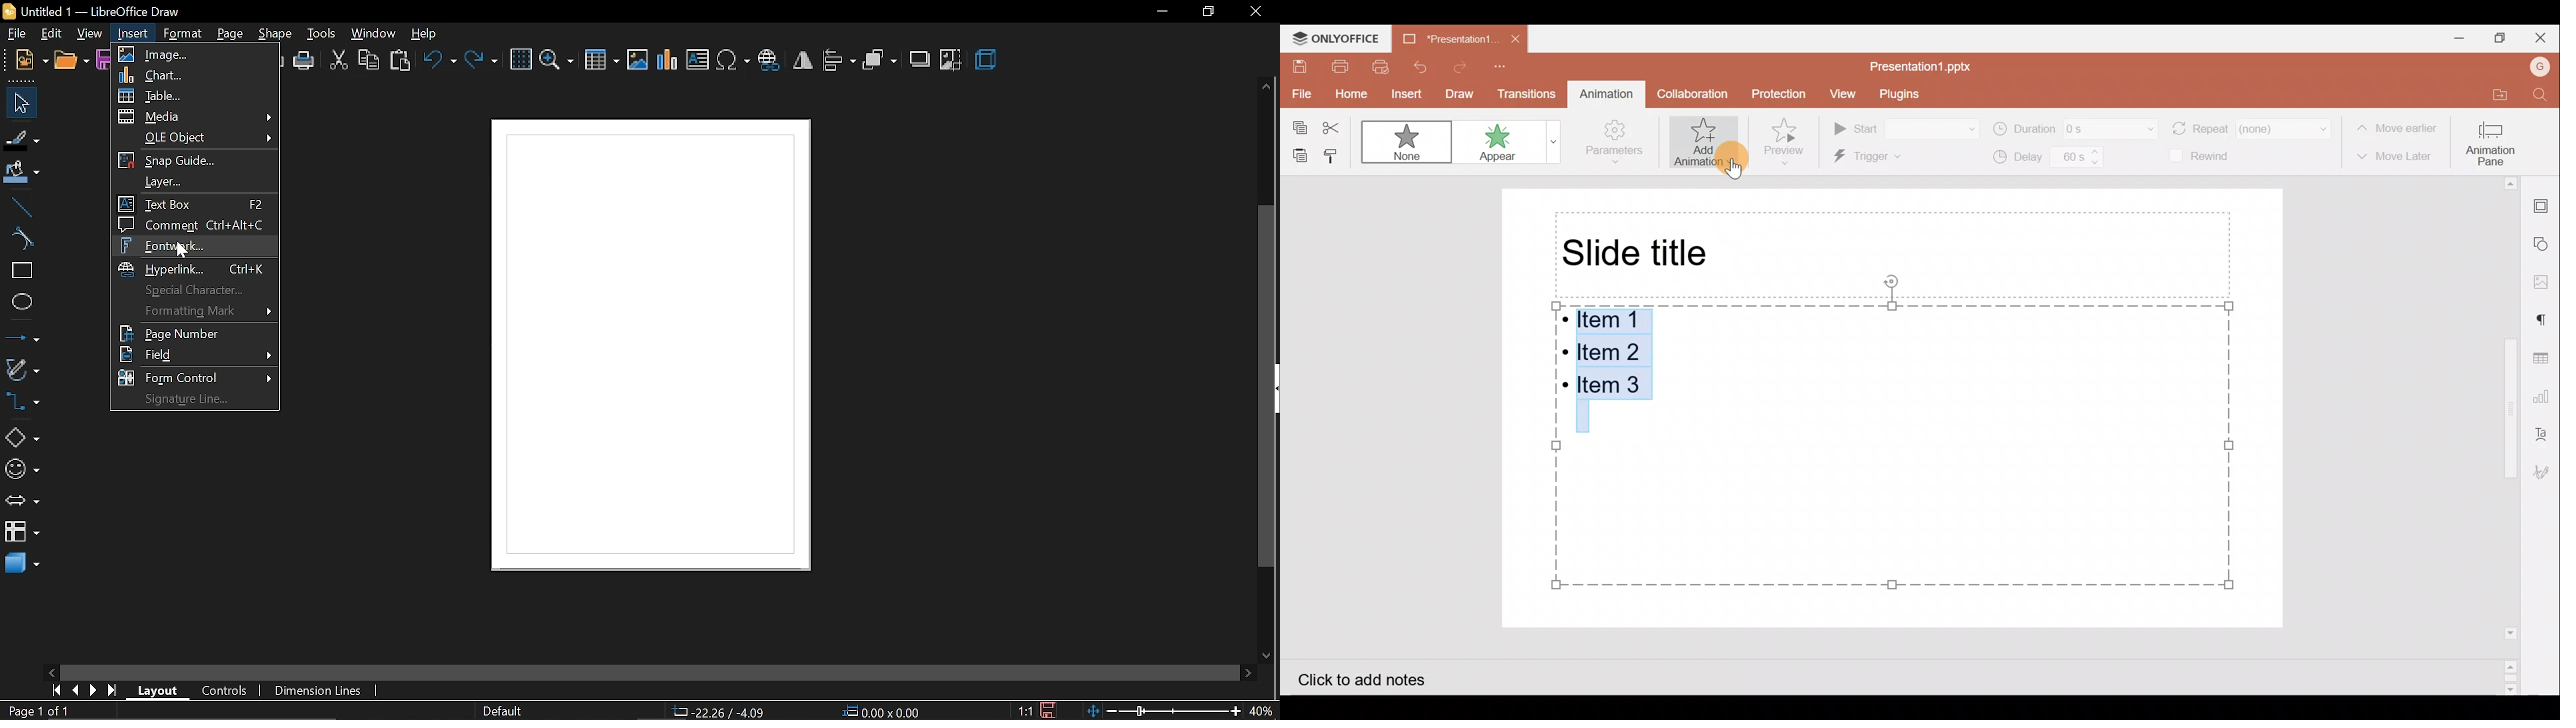 Image resolution: width=2576 pixels, height=728 pixels. Describe the element at coordinates (1299, 154) in the screenshot. I see `Paste` at that location.